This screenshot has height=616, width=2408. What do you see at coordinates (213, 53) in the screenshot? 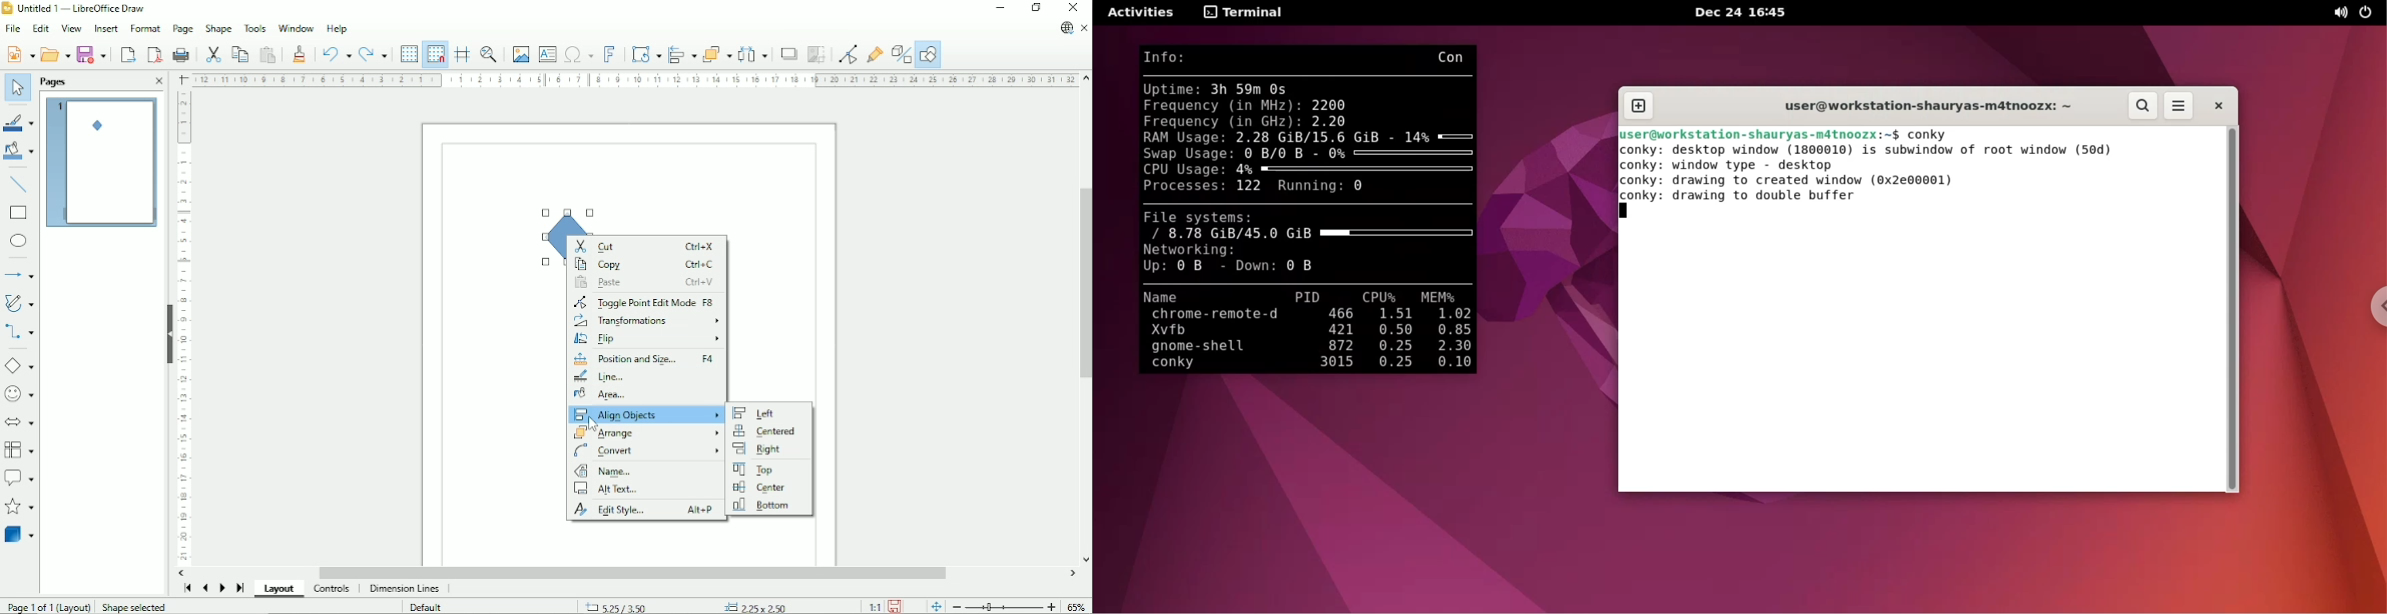
I see `Cut` at bounding box center [213, 53].